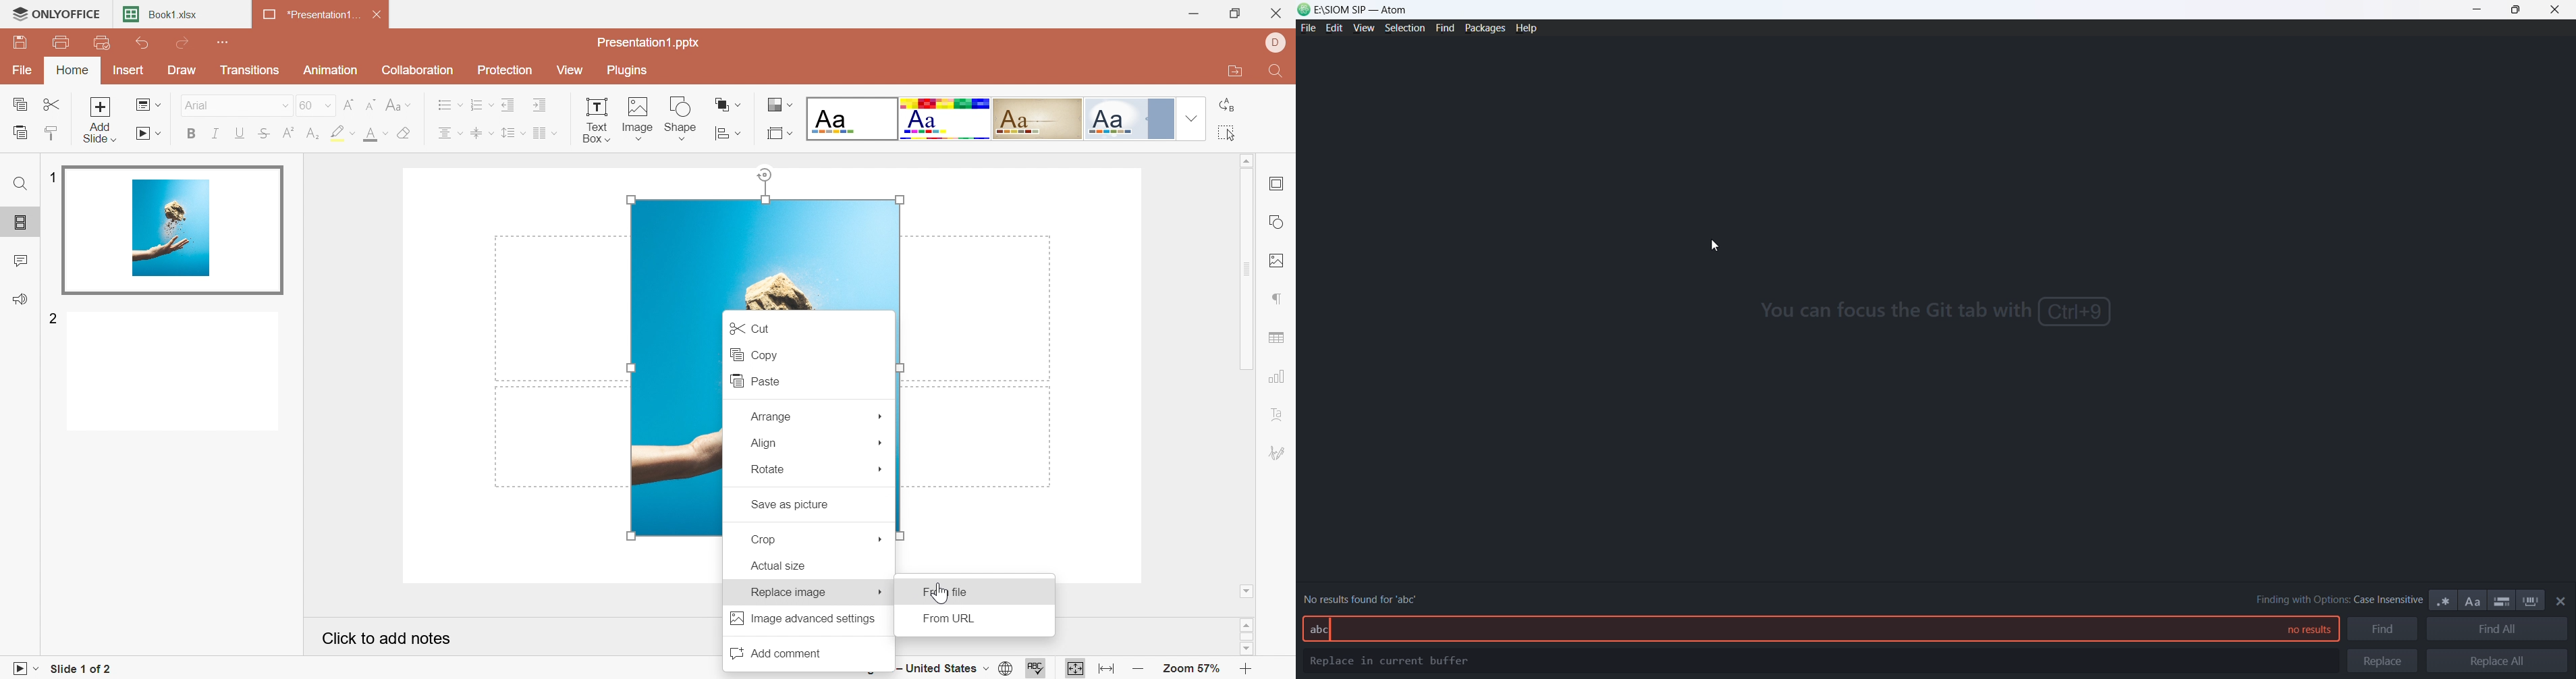  Describe the element at coordinates (20, 186) in the screenshot. I see `Find` at that location.